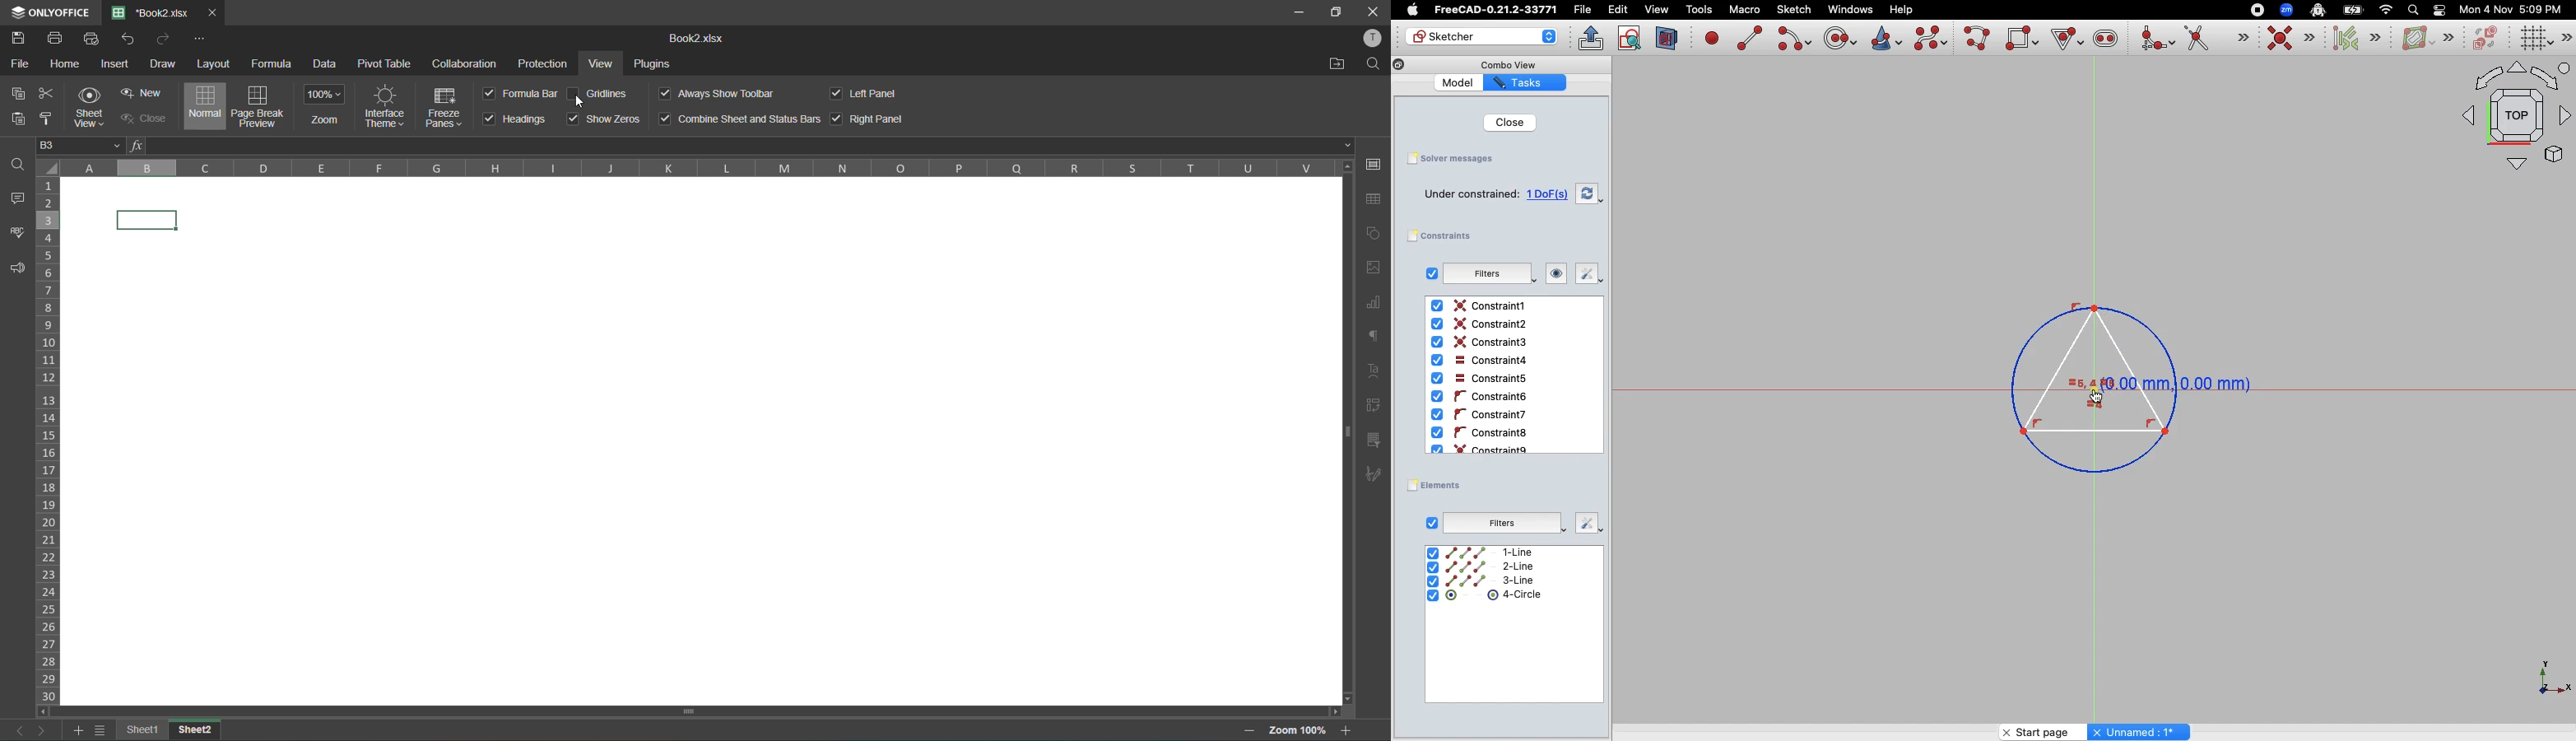 The width and height of the screenshot is (2576, 756). Describe the element at coordinates (1338, 63) in the screenshot. I see `open location` at that location.